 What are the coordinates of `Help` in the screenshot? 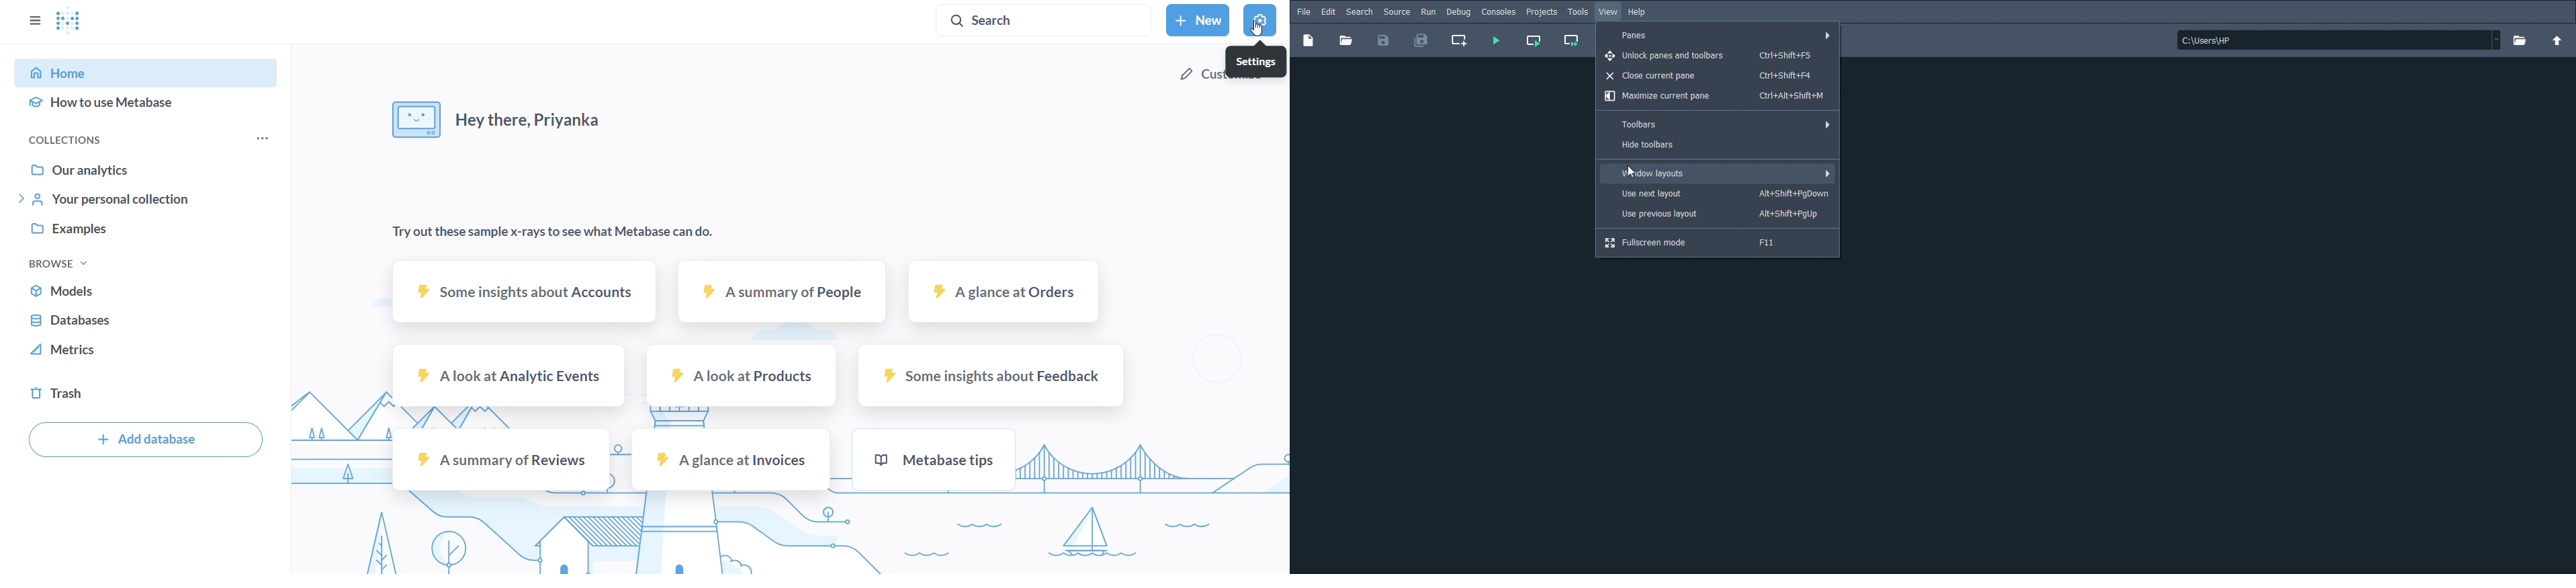 It's located at (1642, 13).